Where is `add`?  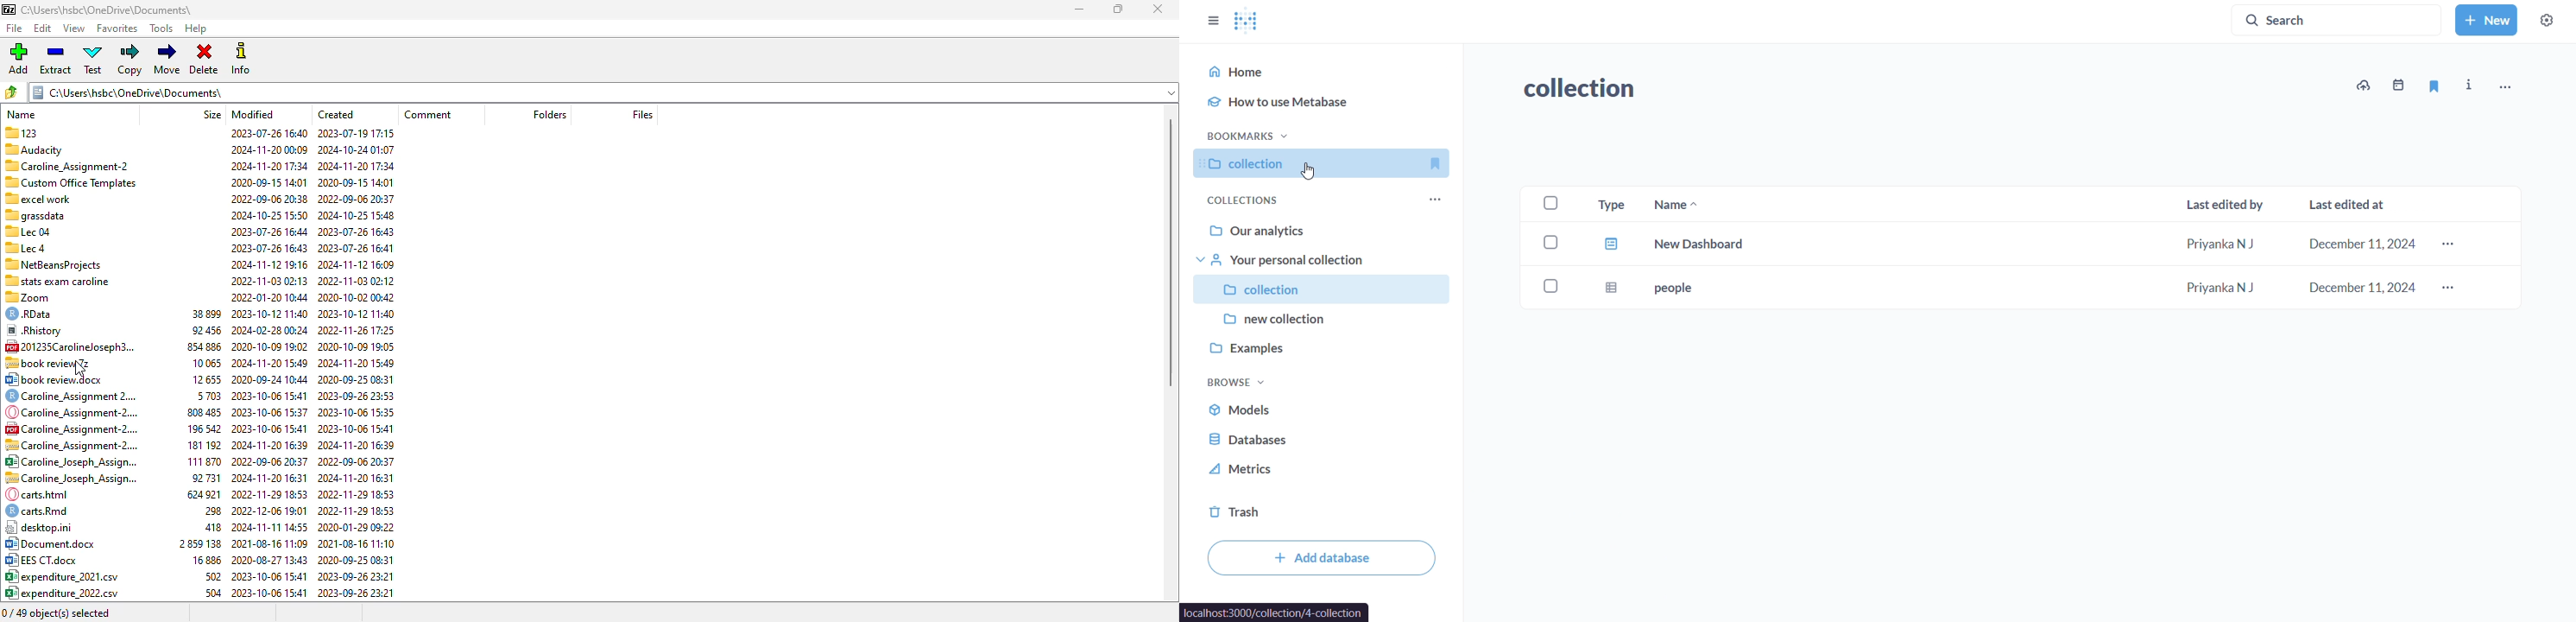 add is located at coordinates (18, 58).